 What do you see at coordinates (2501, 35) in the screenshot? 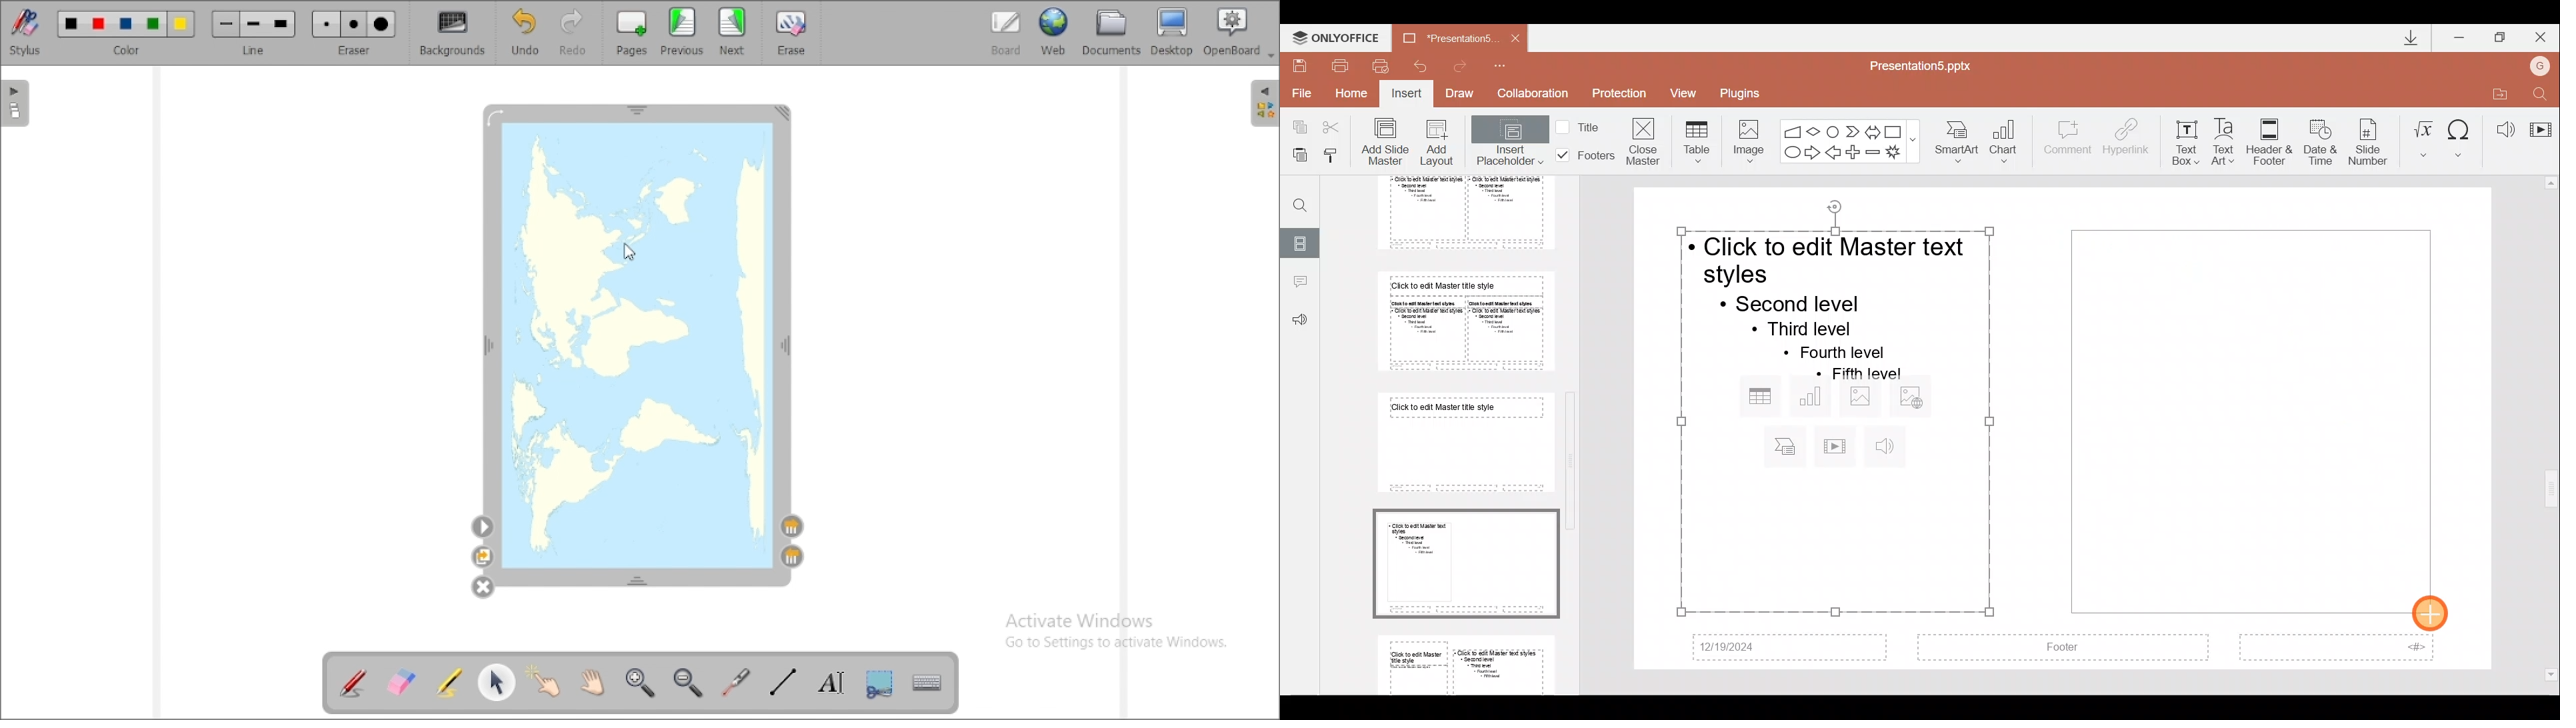
I see `Maximize` at bounding box center [2501, 35].